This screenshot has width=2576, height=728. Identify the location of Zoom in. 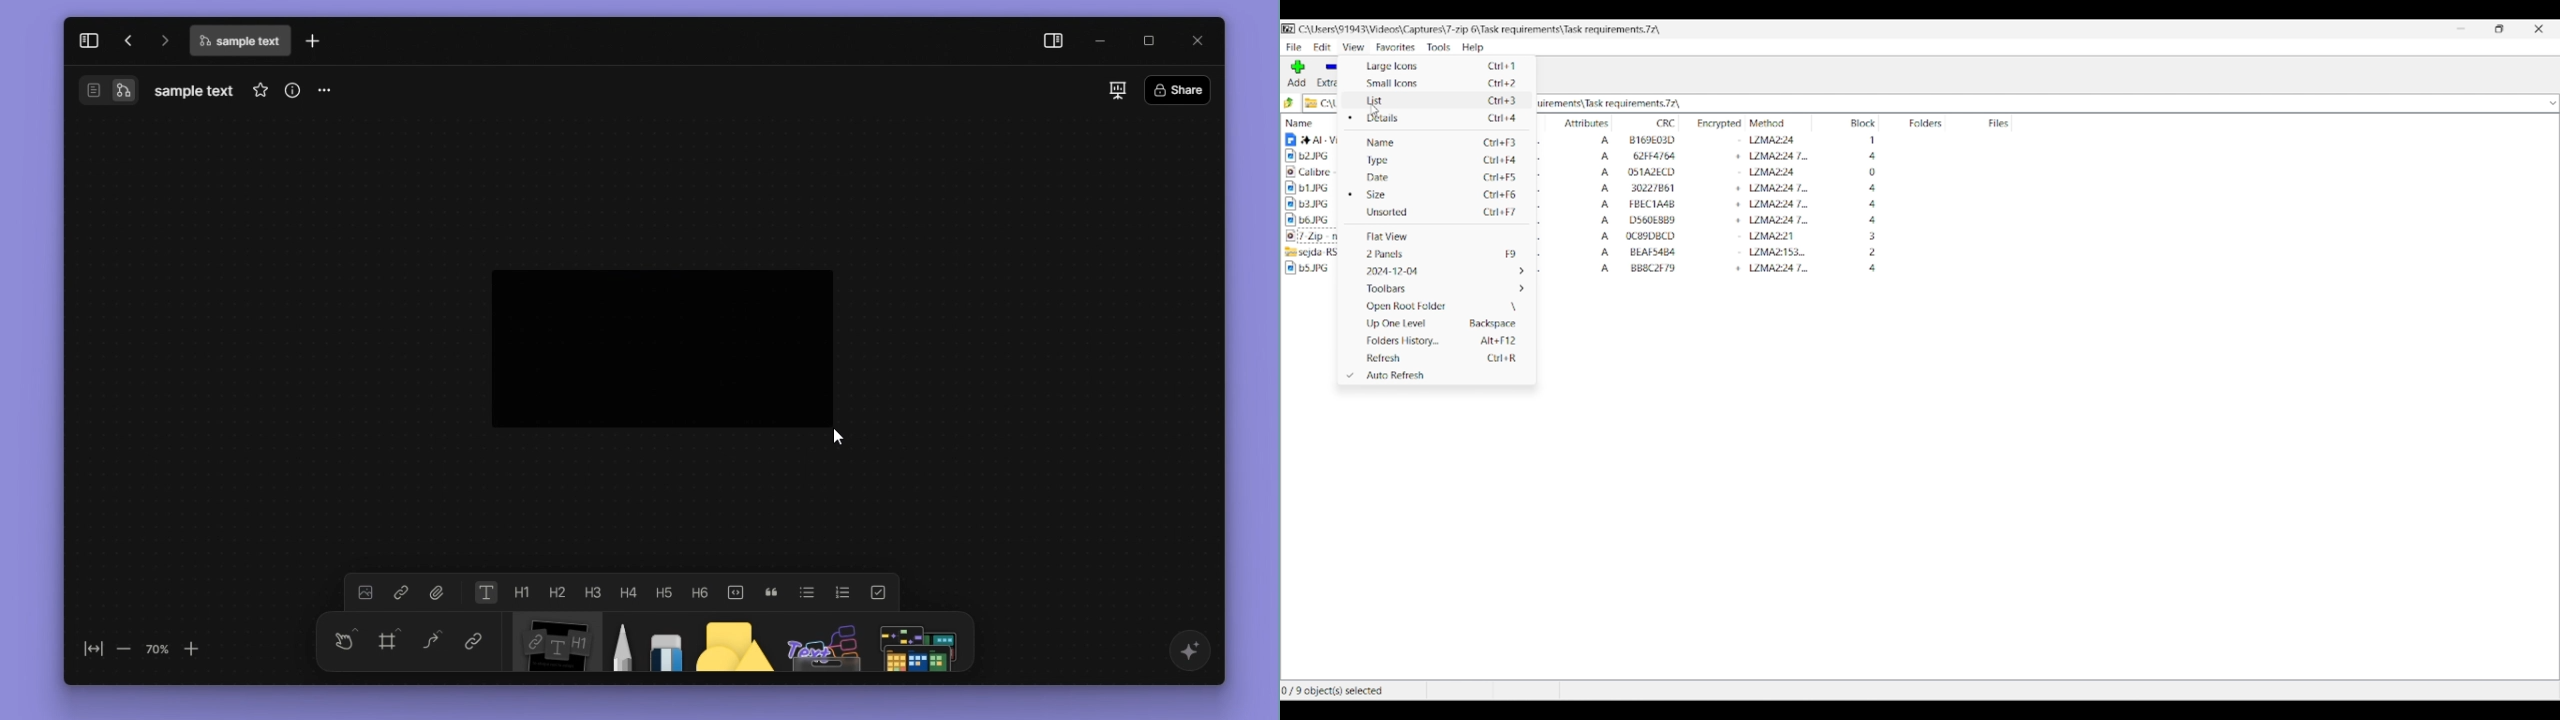
(202, 648).